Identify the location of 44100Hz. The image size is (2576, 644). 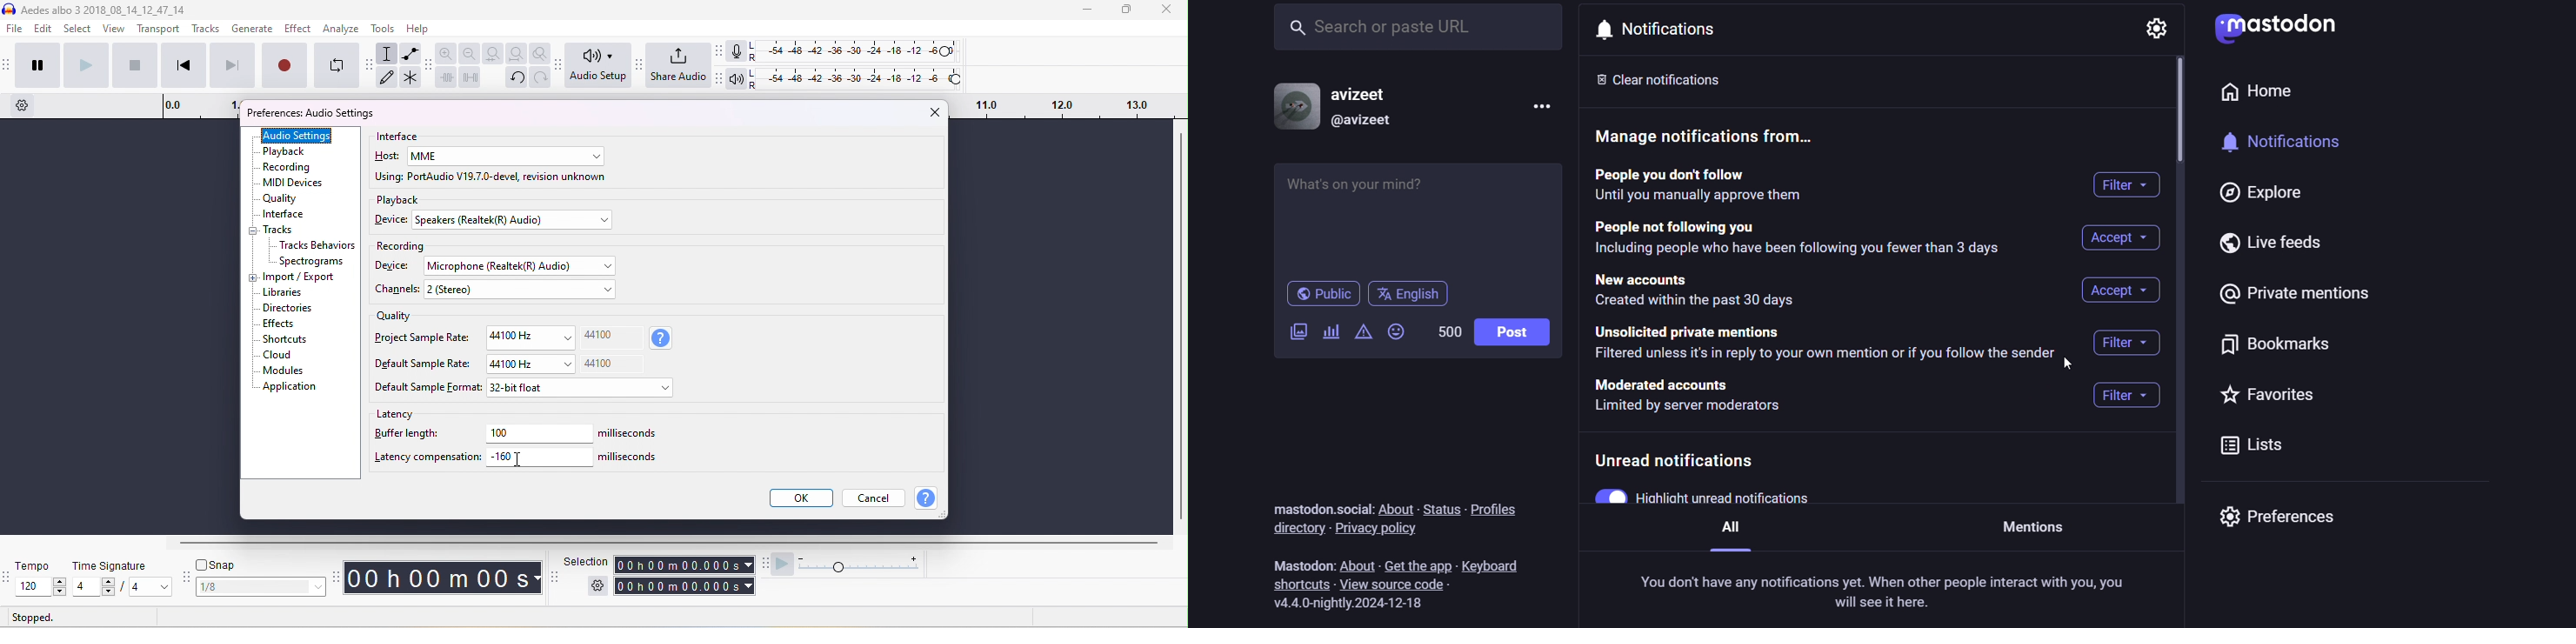
(529, 337).